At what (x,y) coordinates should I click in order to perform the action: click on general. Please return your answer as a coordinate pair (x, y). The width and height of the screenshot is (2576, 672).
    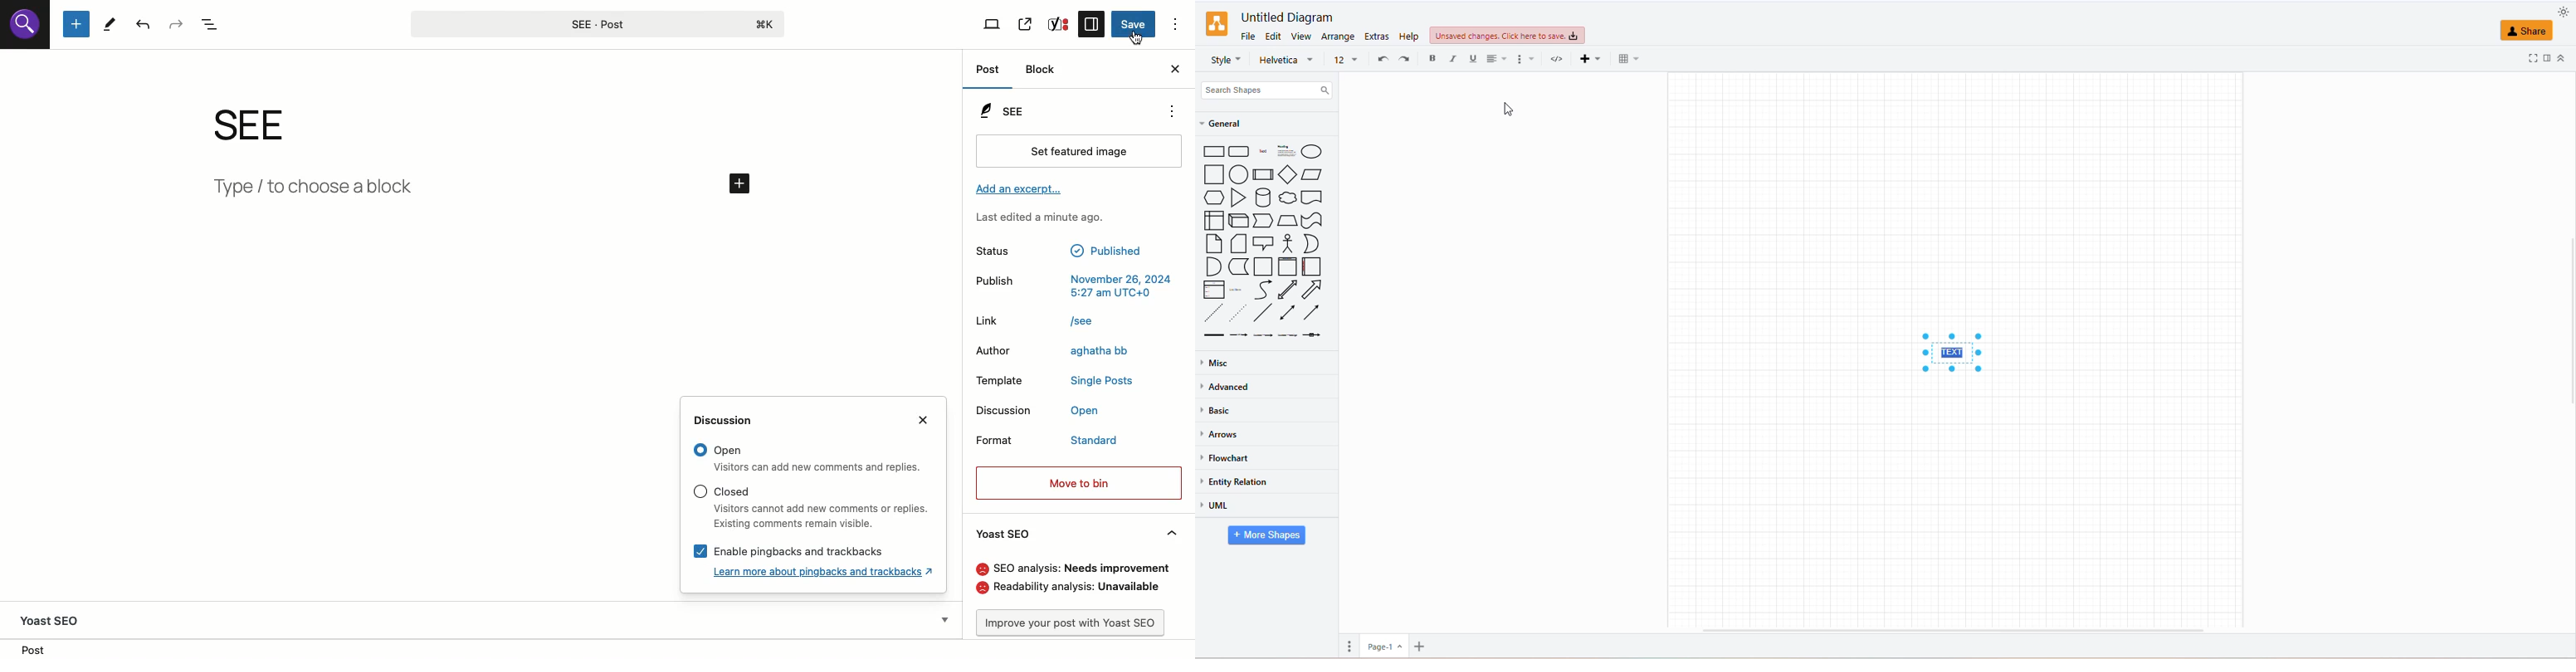
    Looking at the image, I should click on (1232, 124).